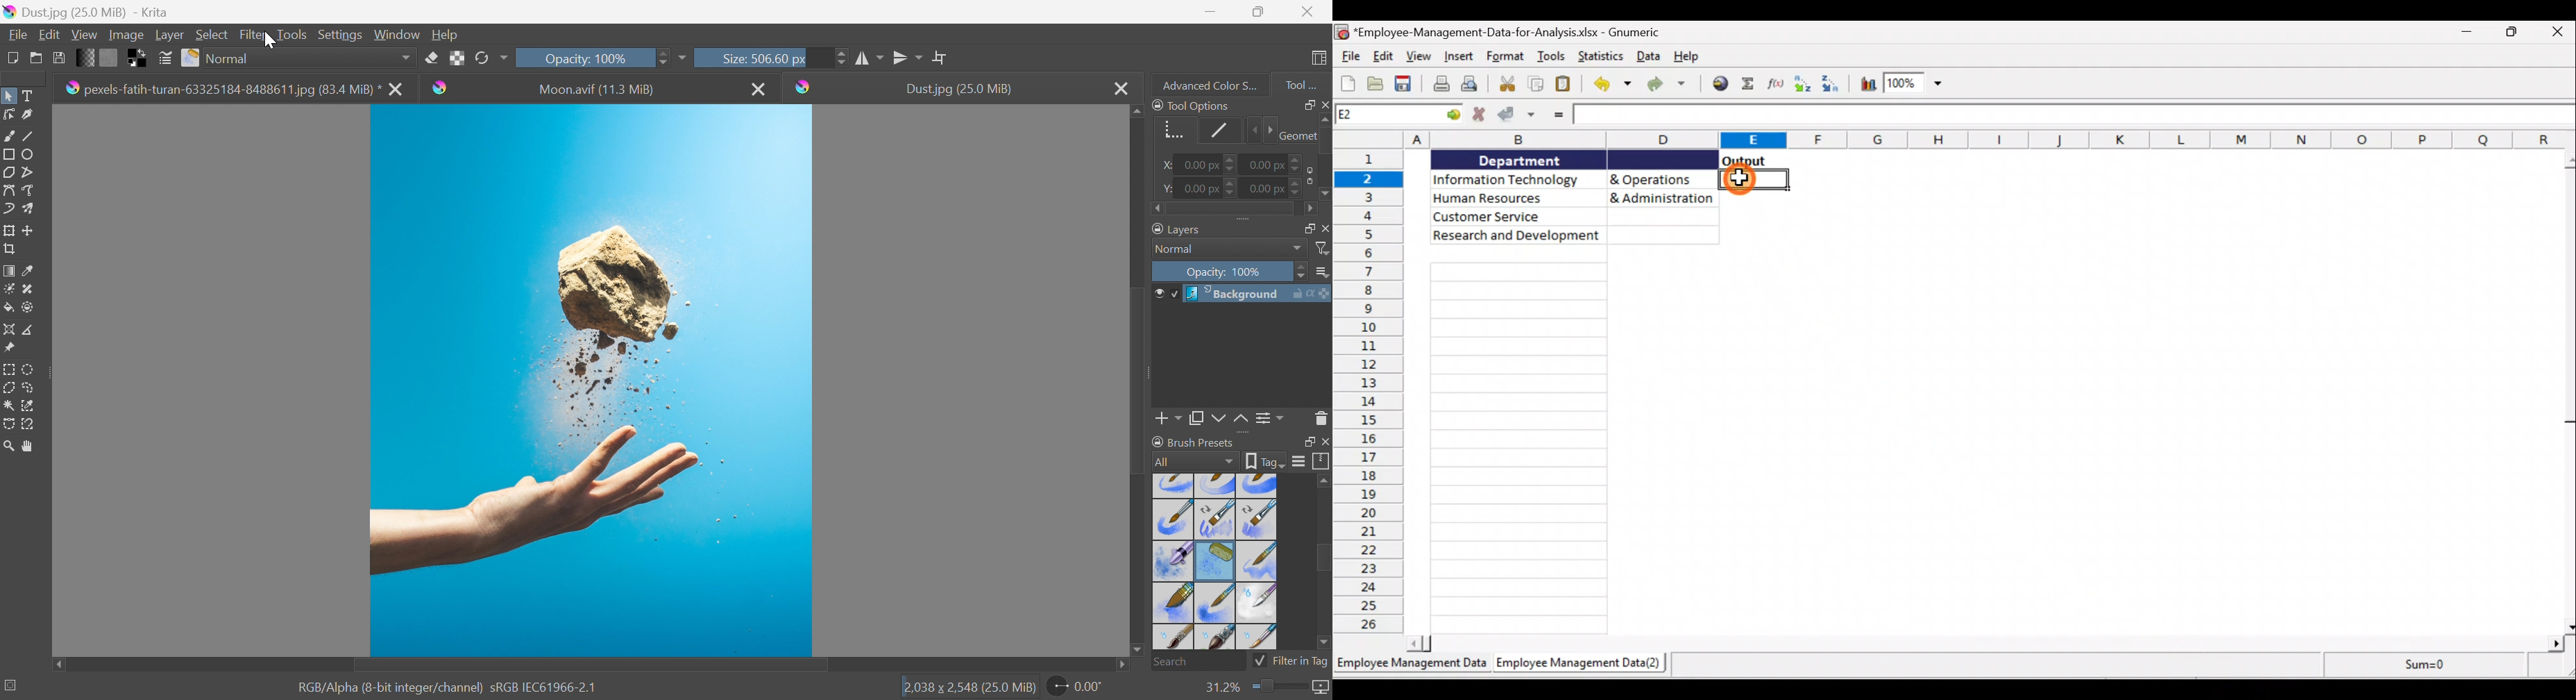 The width and height of the screenshot is (2576, 700). Describe the element at coordinates (1191, 105) in the screenshot. I see `Tool Options` at that location.